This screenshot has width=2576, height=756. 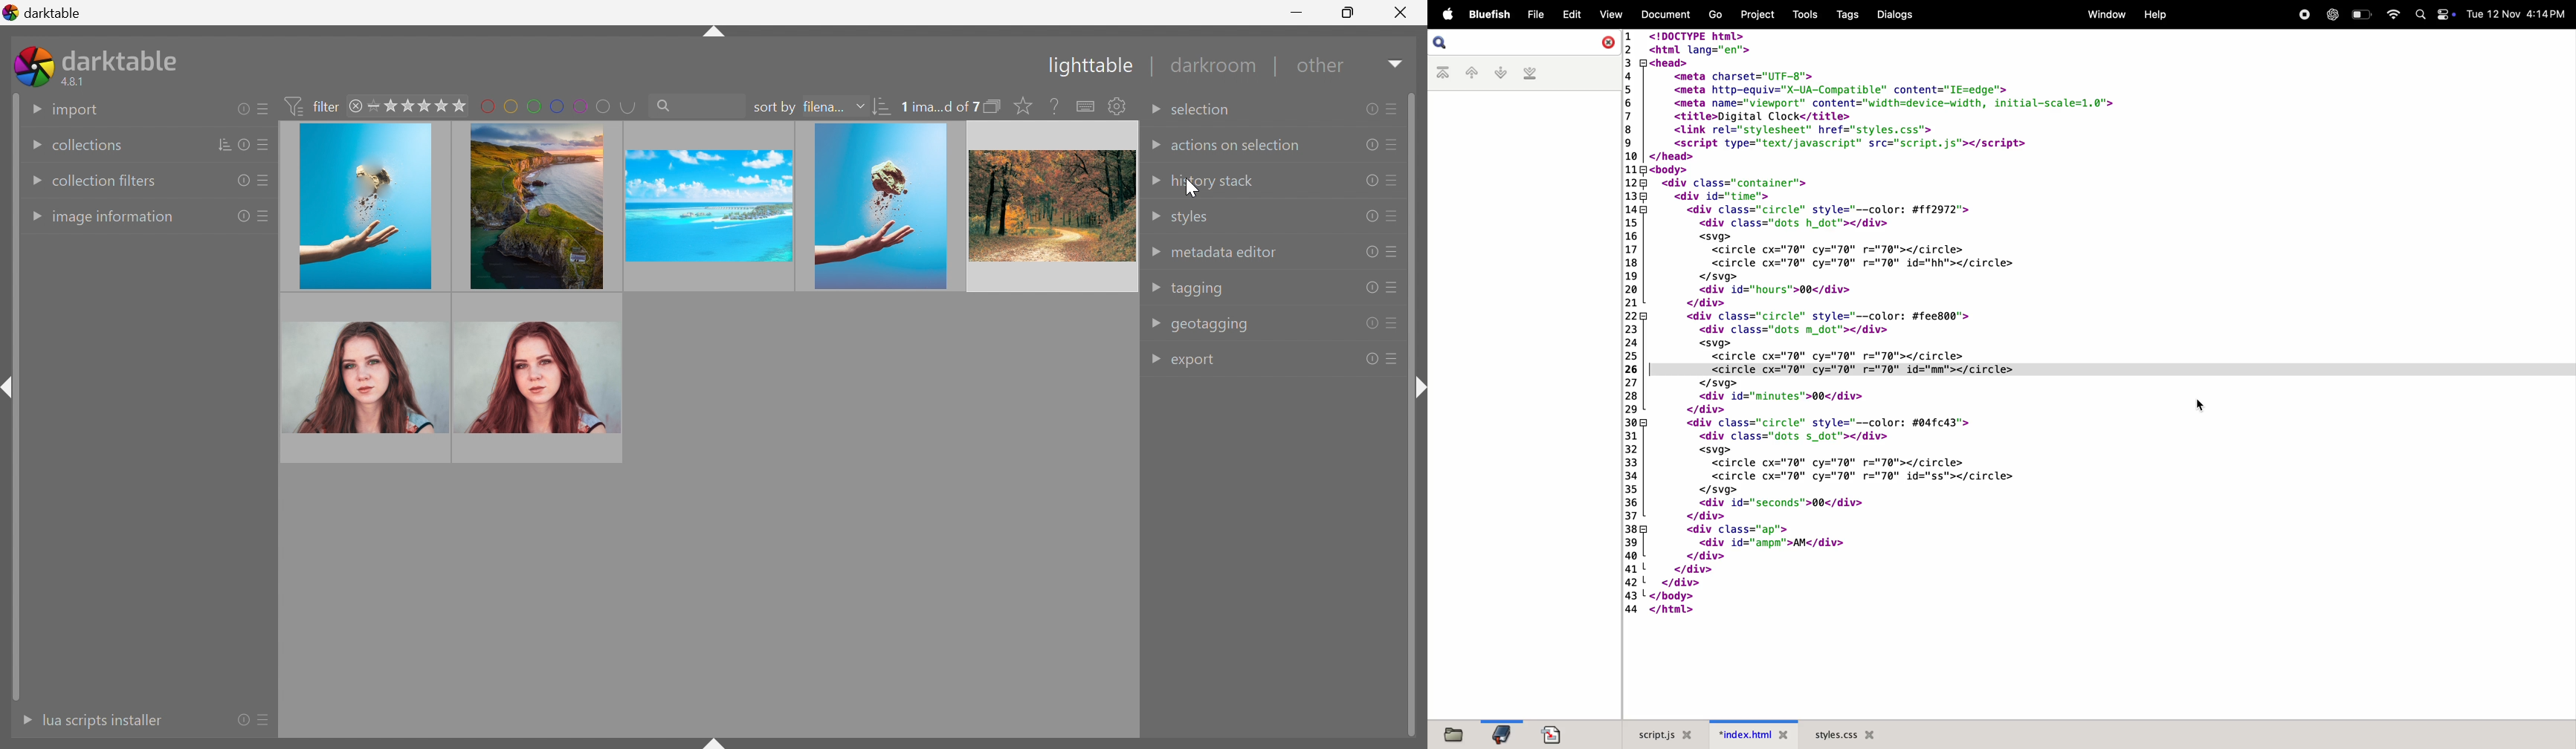 What do you see at coordinates (22, 720) in the screenshot?
I see `More` at bounding box center [22, 720].